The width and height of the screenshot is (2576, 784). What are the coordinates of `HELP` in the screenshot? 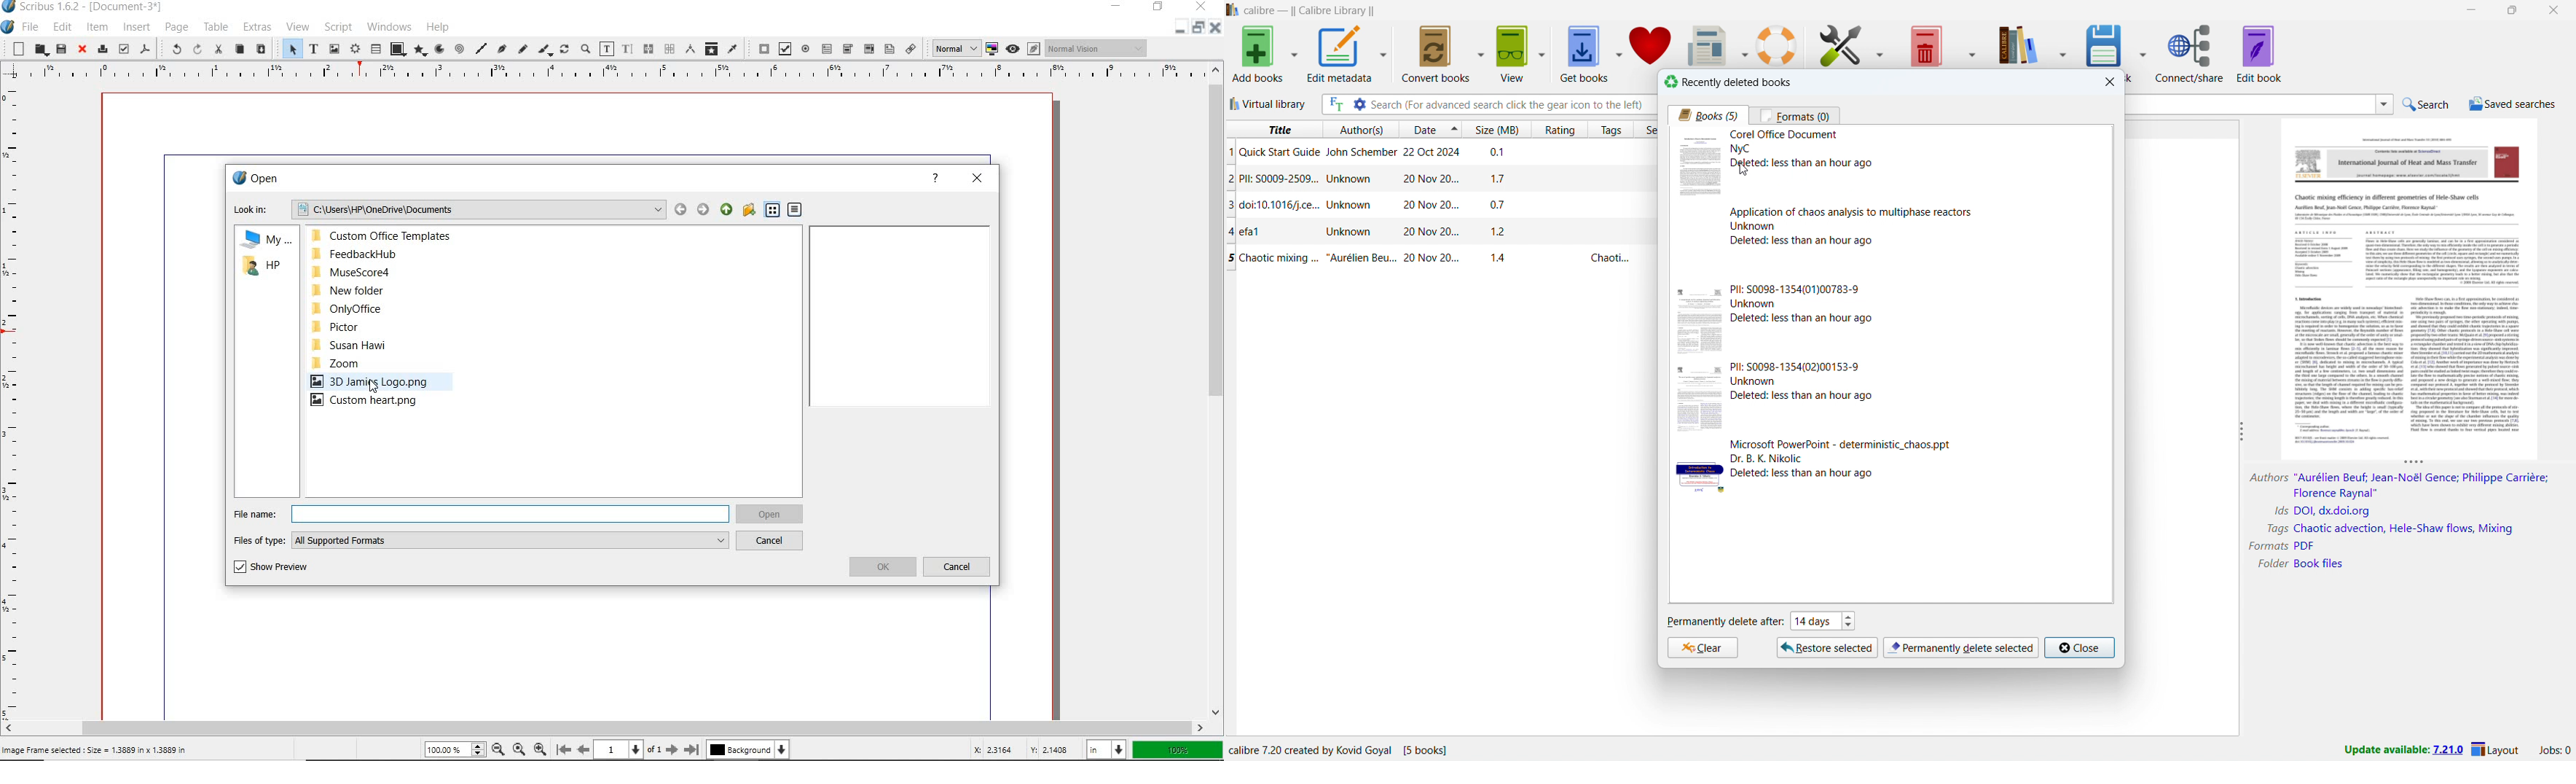 It's located at (439, 27).